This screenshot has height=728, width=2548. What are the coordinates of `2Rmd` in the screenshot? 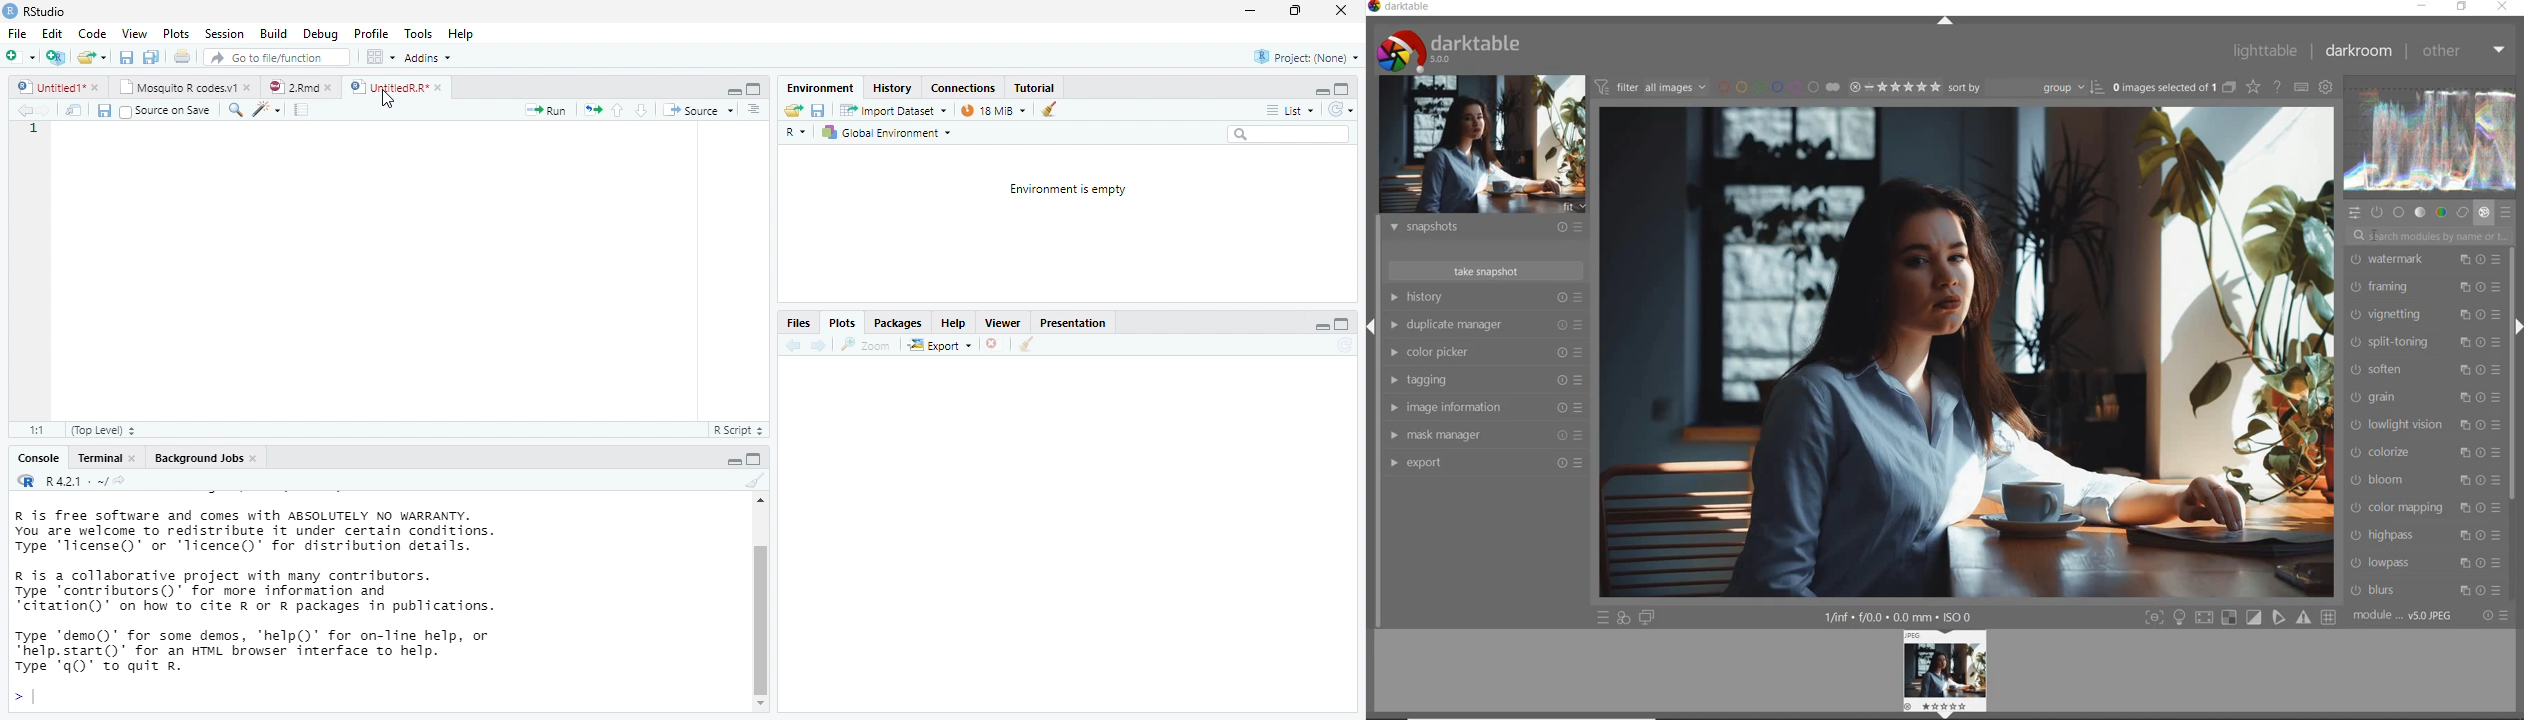 It's located at (291, 87).